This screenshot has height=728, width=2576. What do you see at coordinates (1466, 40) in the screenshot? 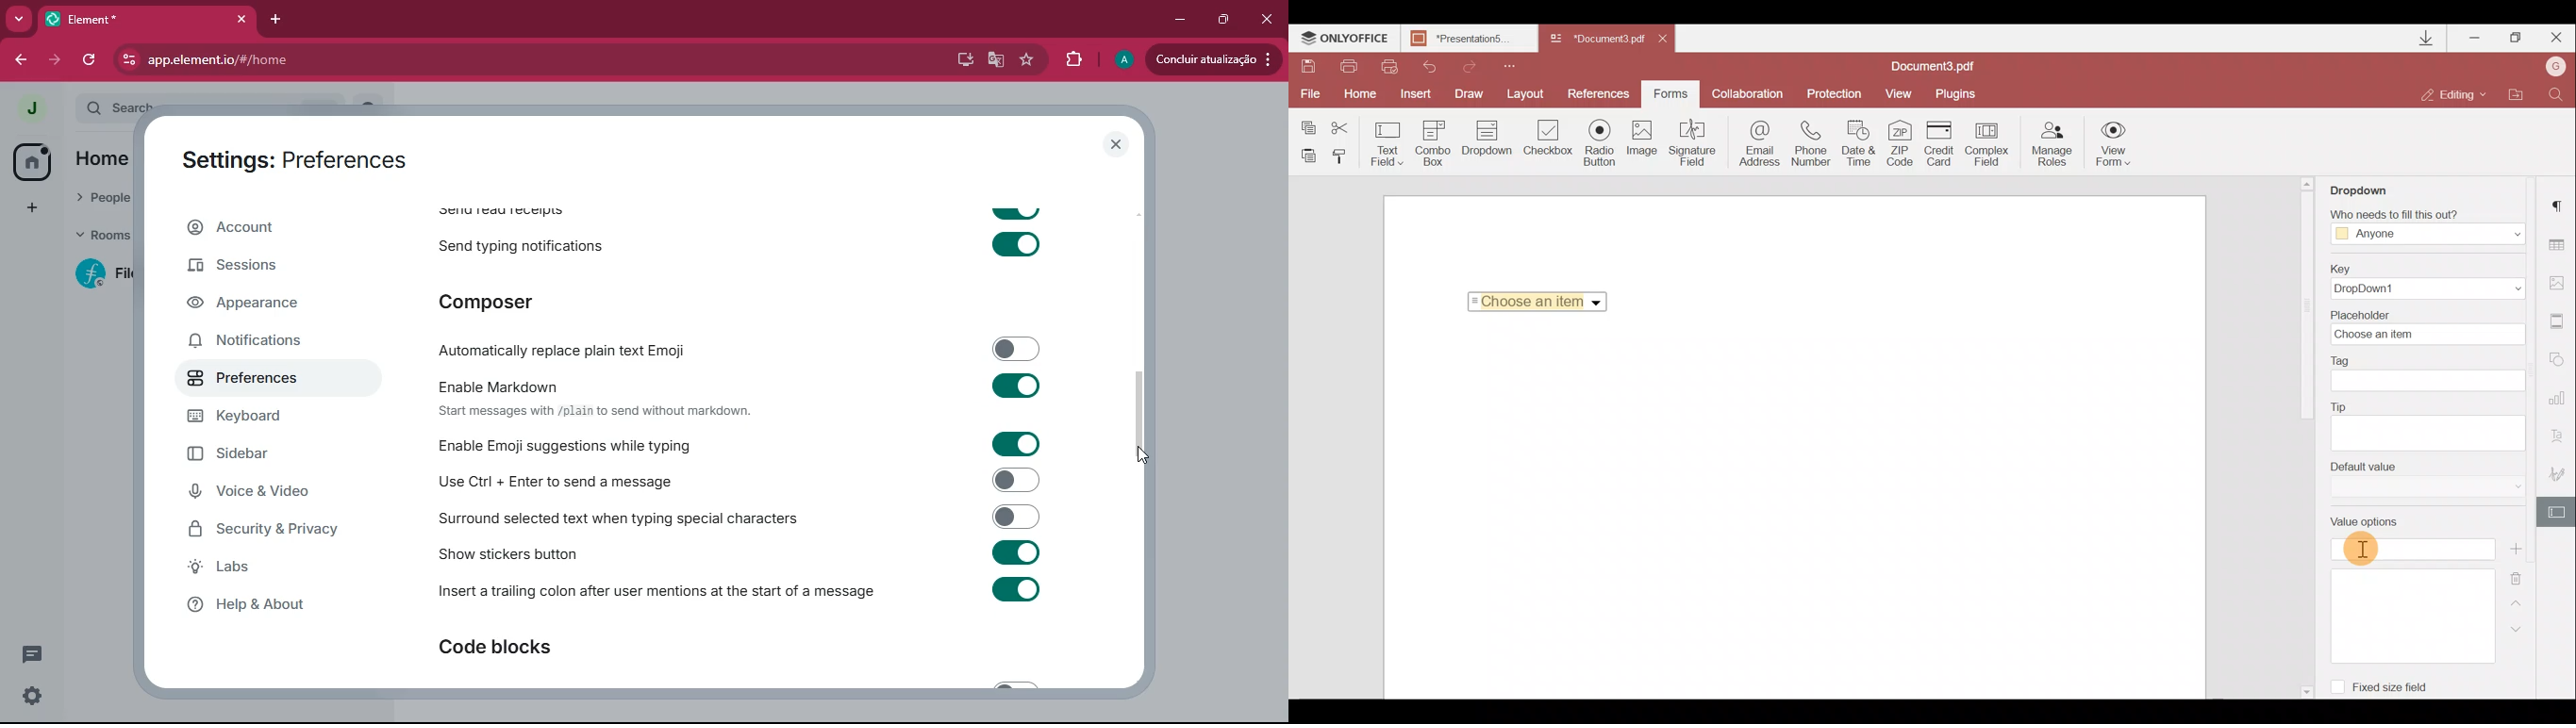
I see `Presentation5` at bounding box center [1466, 40].